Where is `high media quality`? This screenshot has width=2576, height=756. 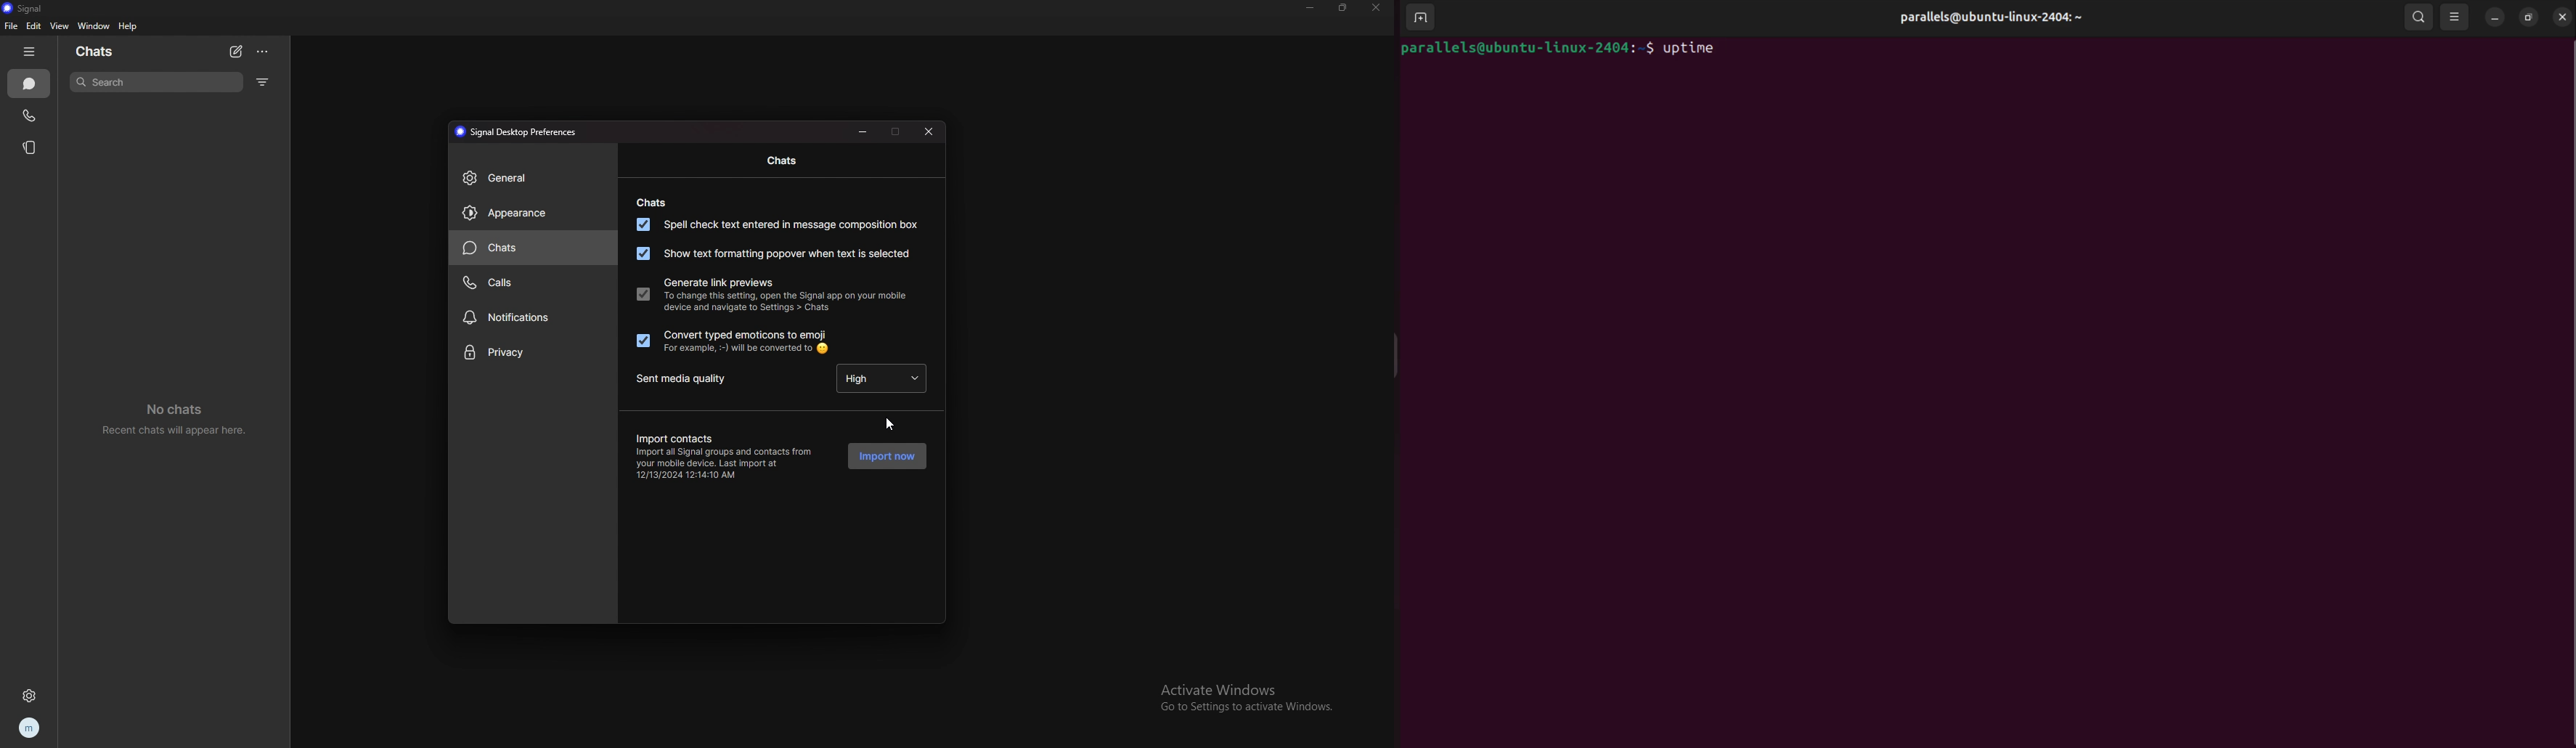 high media quality is located at coordinates (883, 376).